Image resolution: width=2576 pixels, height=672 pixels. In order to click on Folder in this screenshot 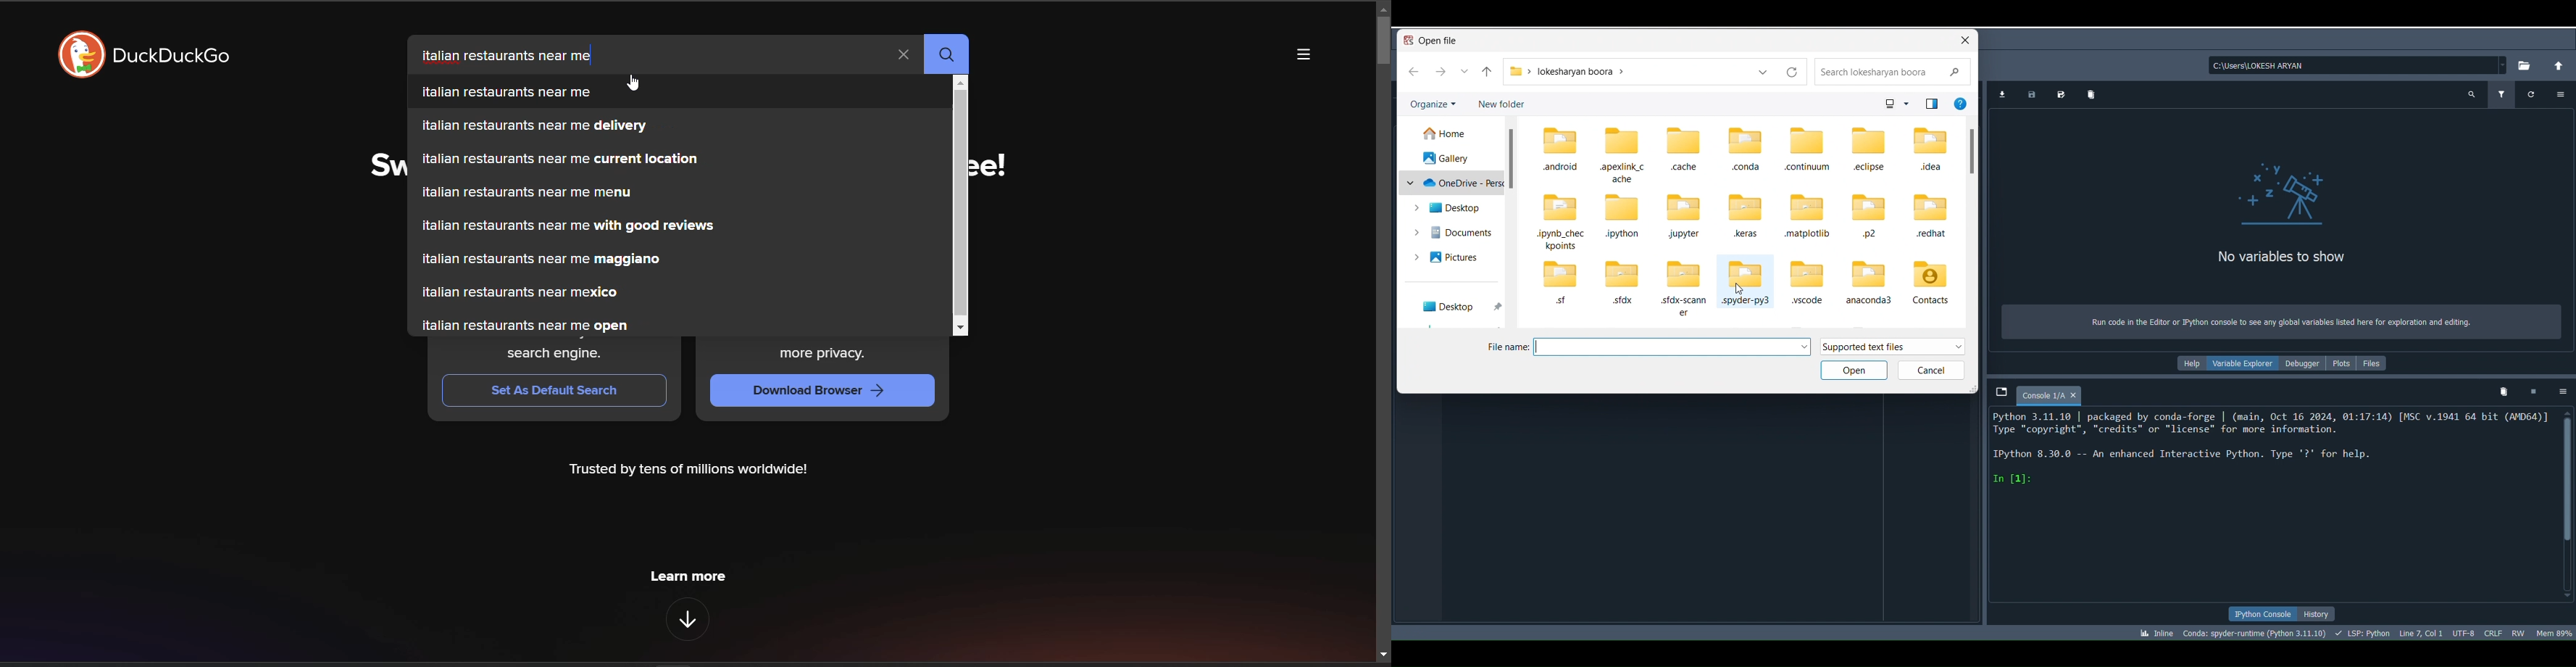, I will do `click(1930, 216)`.